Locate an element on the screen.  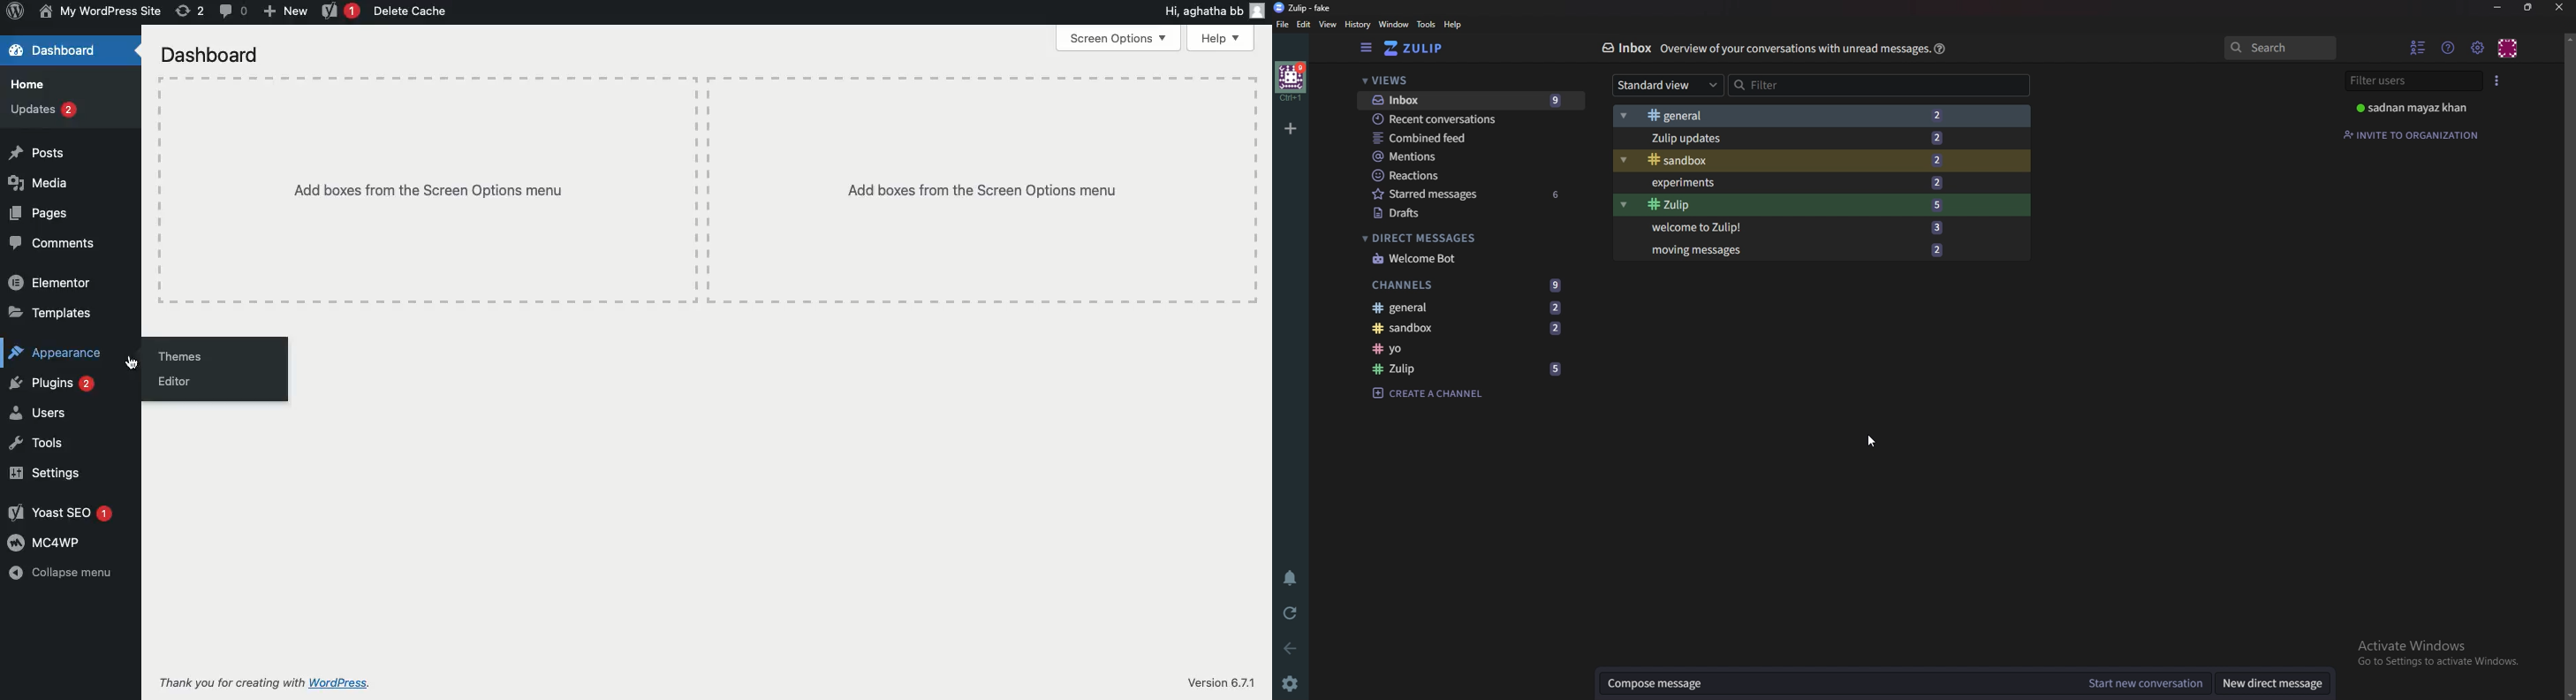
Hide left sidebar is located at coordinates (1367, 48).